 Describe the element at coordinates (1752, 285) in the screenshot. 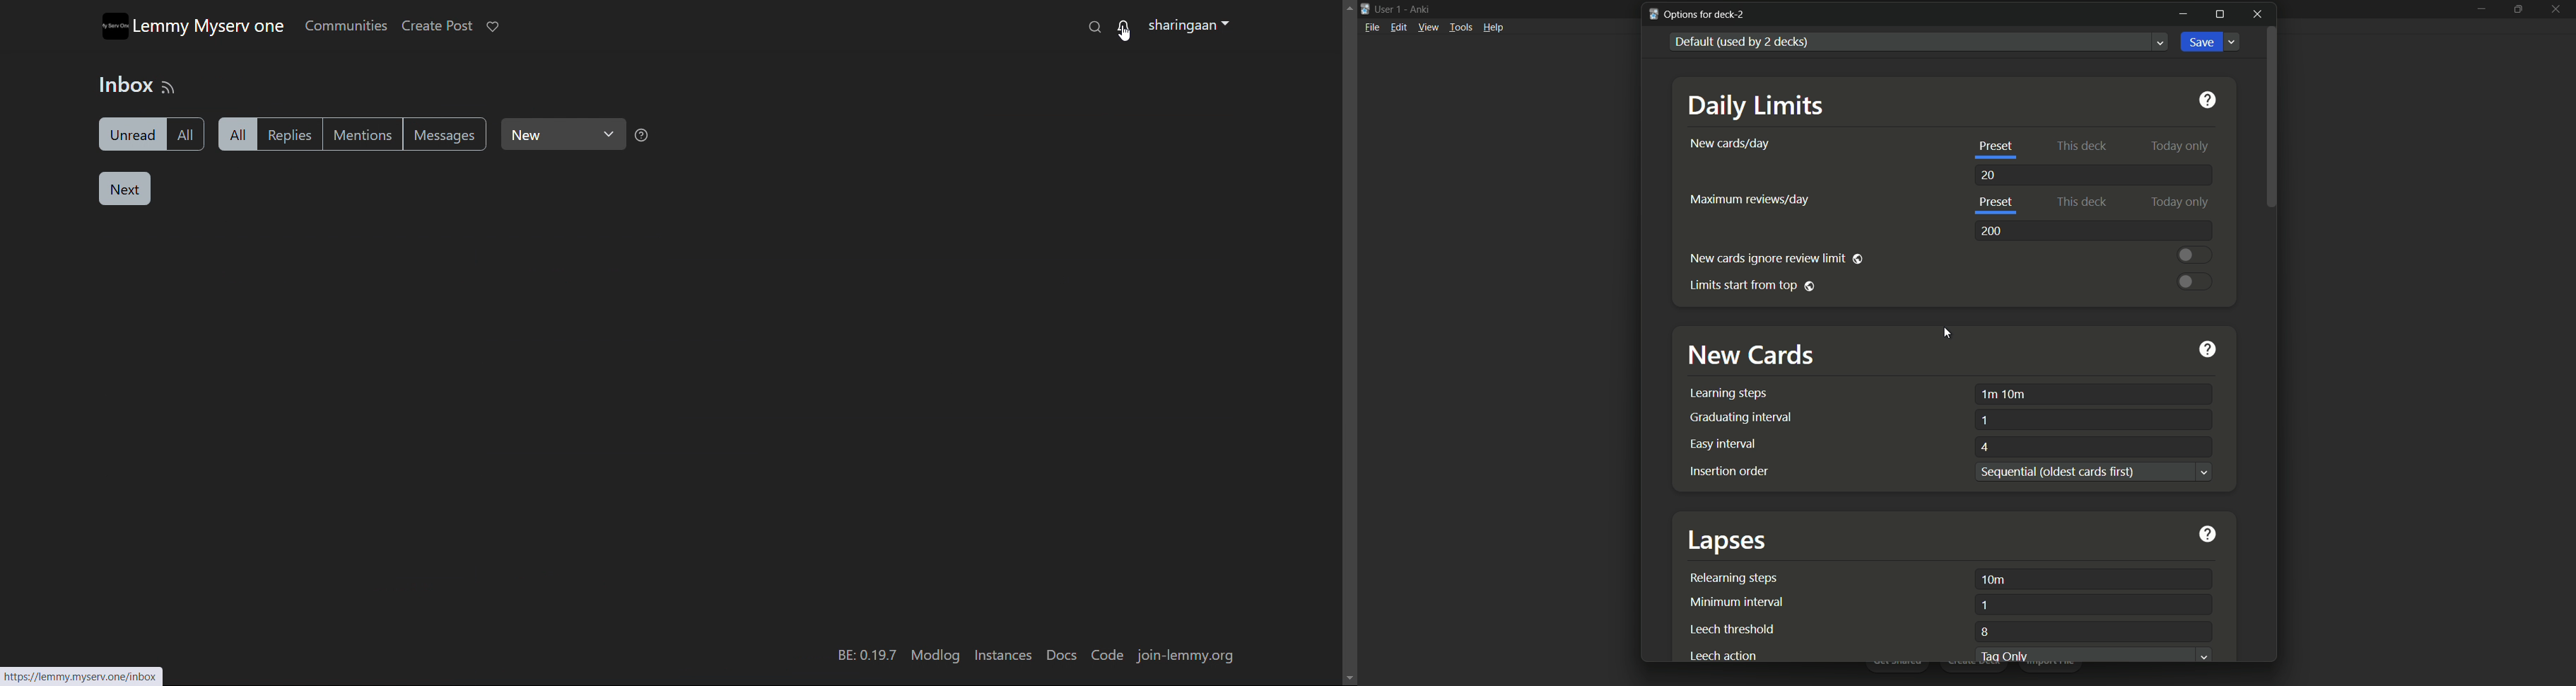

I see `limit starts from top` at that location.